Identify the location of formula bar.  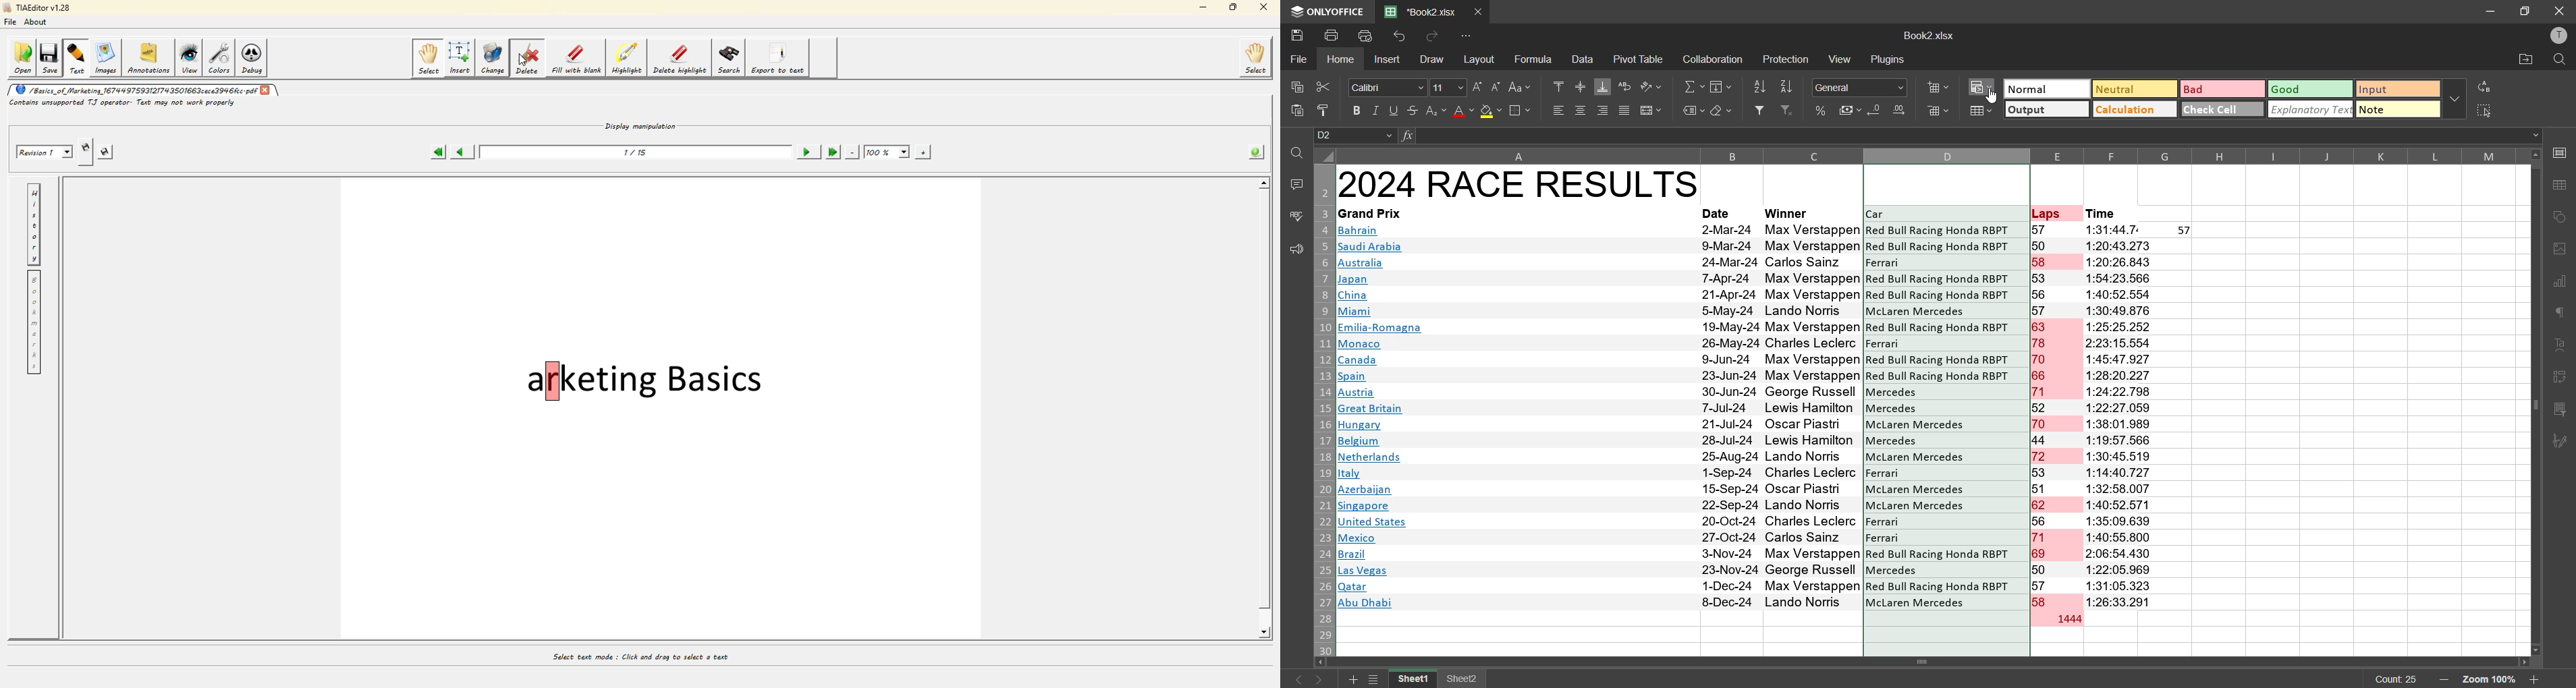
(1972, 136).